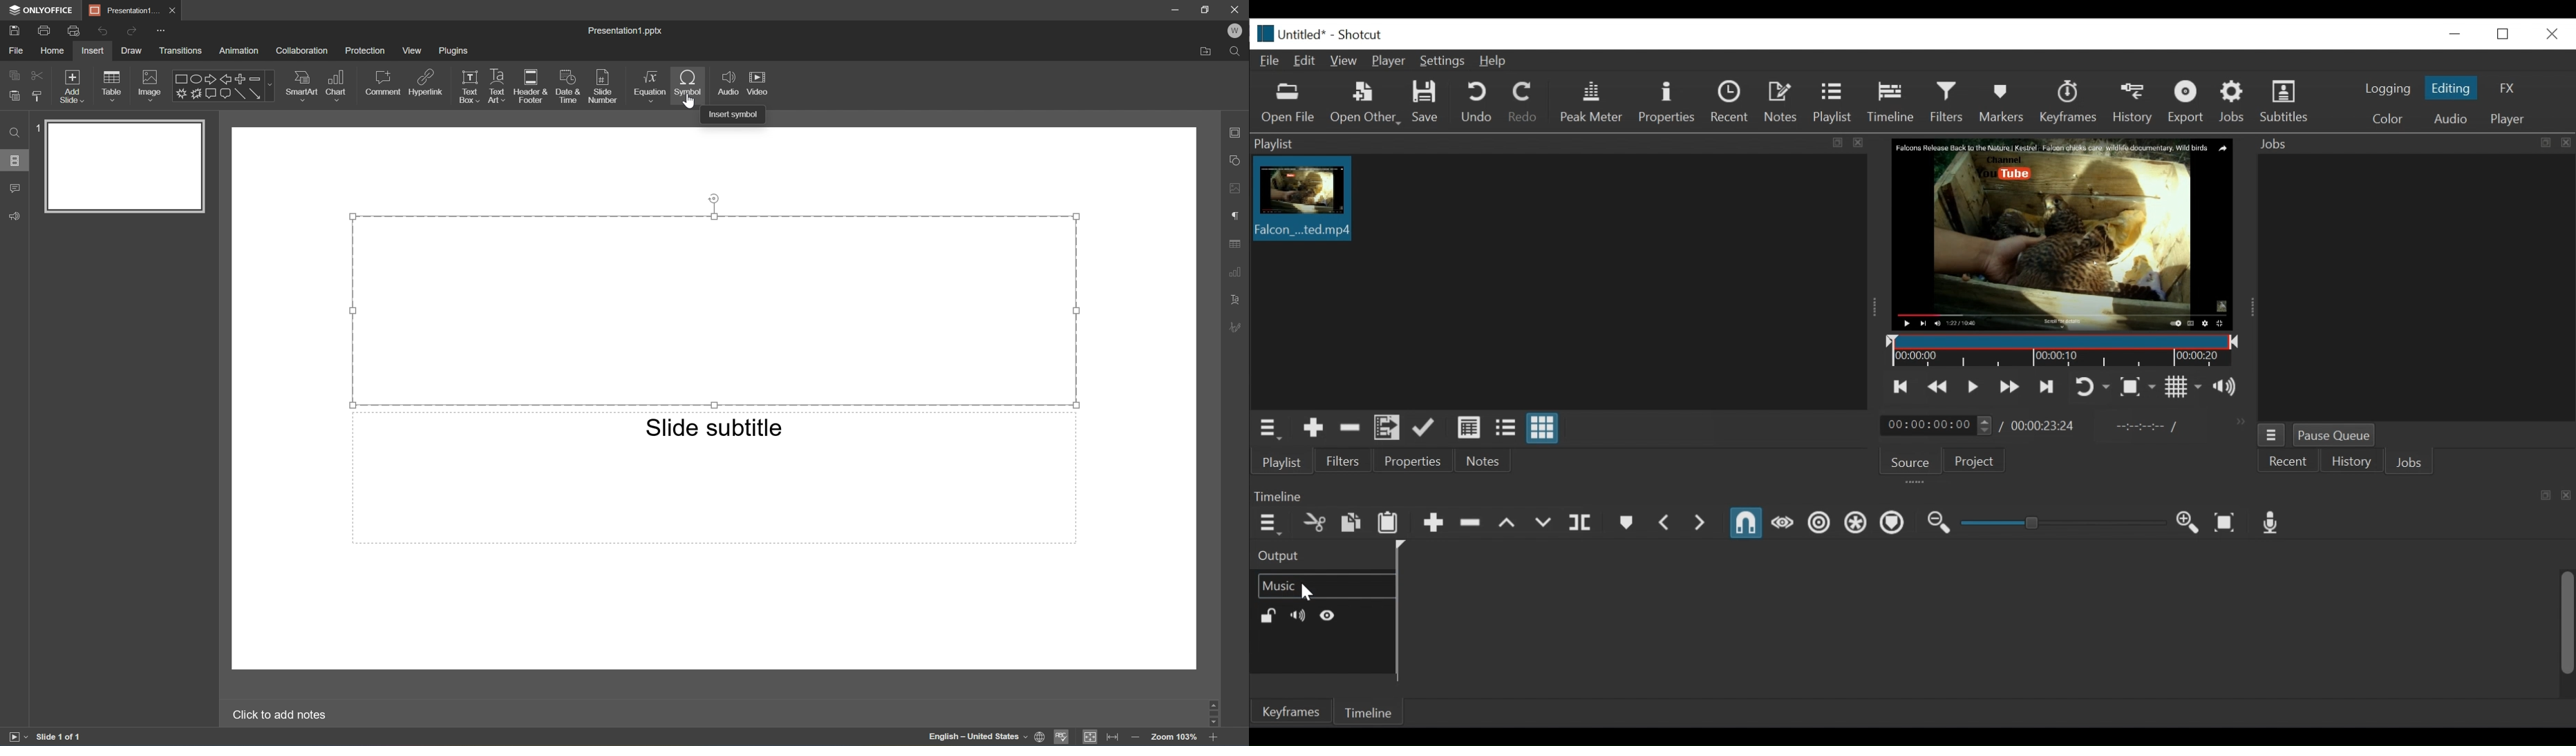 The width and height of the screenshot is (2576, 756). I want to click on Minimize, so click(1174, 8).